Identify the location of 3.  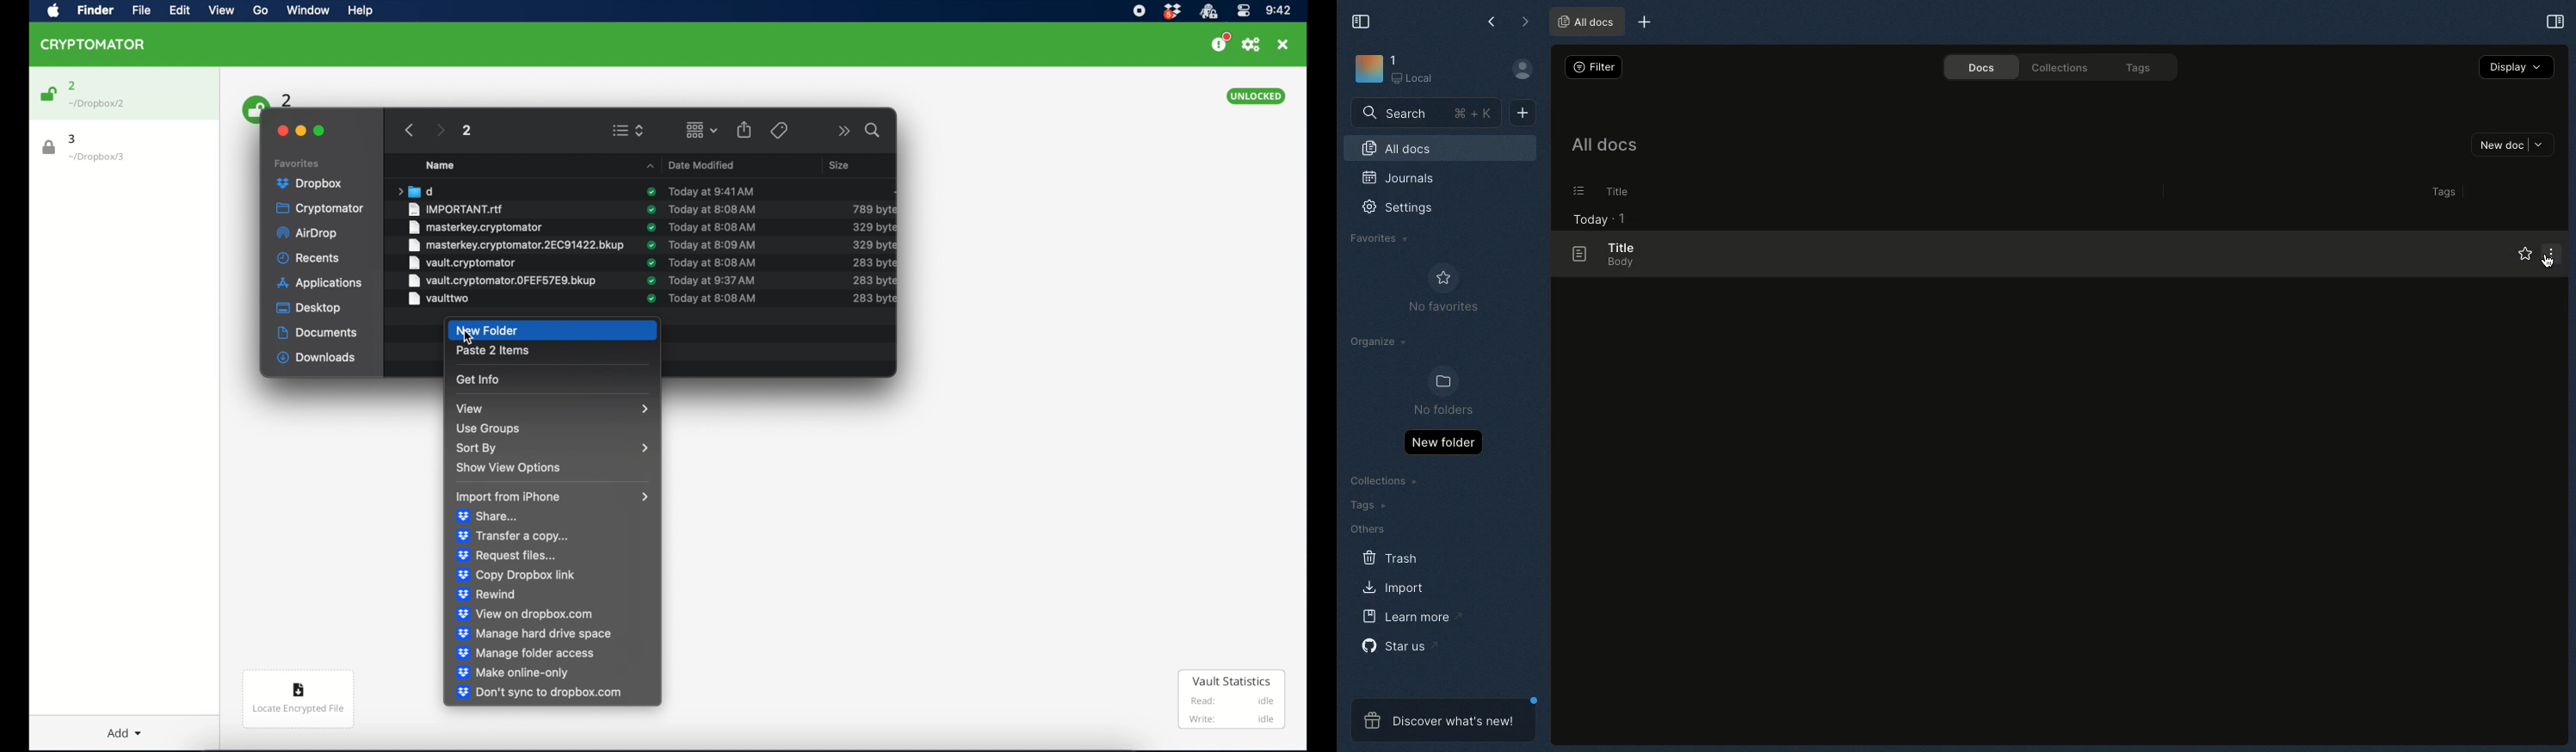
(73, 139).